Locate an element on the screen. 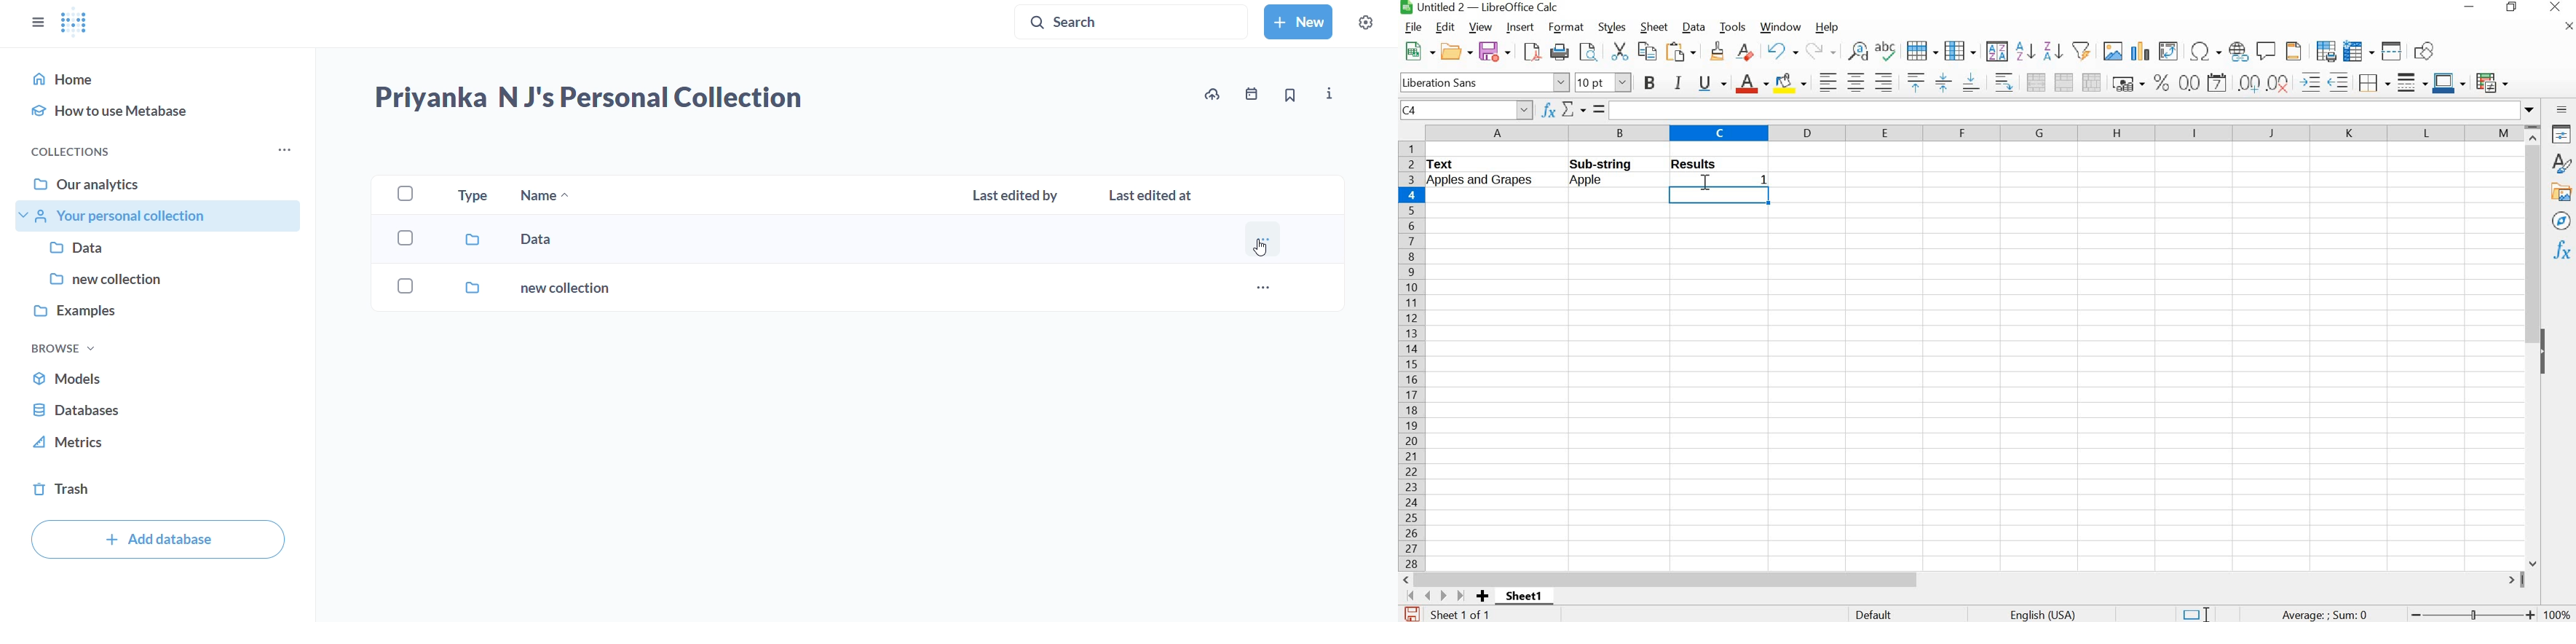 The width and height of the screenshot is (2576, 644). insert is located at coordinates (1521, 27).